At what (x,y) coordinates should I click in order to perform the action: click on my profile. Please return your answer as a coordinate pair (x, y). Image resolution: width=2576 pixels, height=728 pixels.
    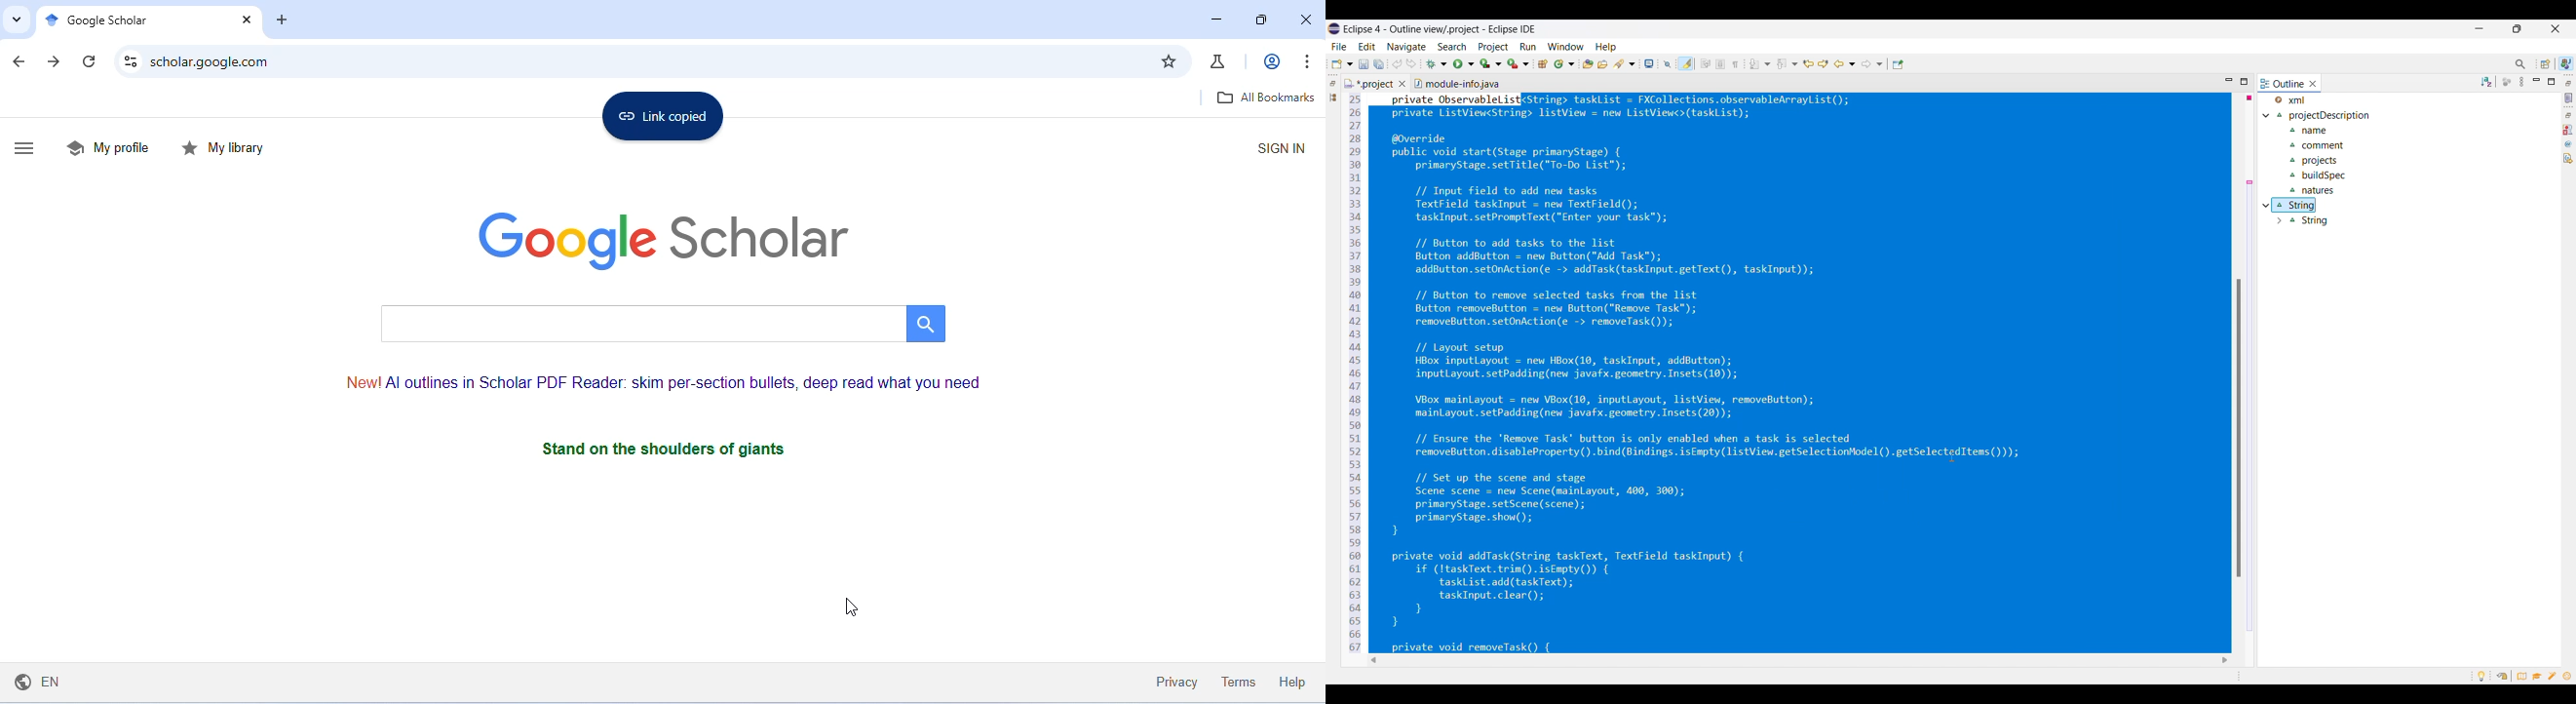
    Looking at the image, I should click on (108, 146).